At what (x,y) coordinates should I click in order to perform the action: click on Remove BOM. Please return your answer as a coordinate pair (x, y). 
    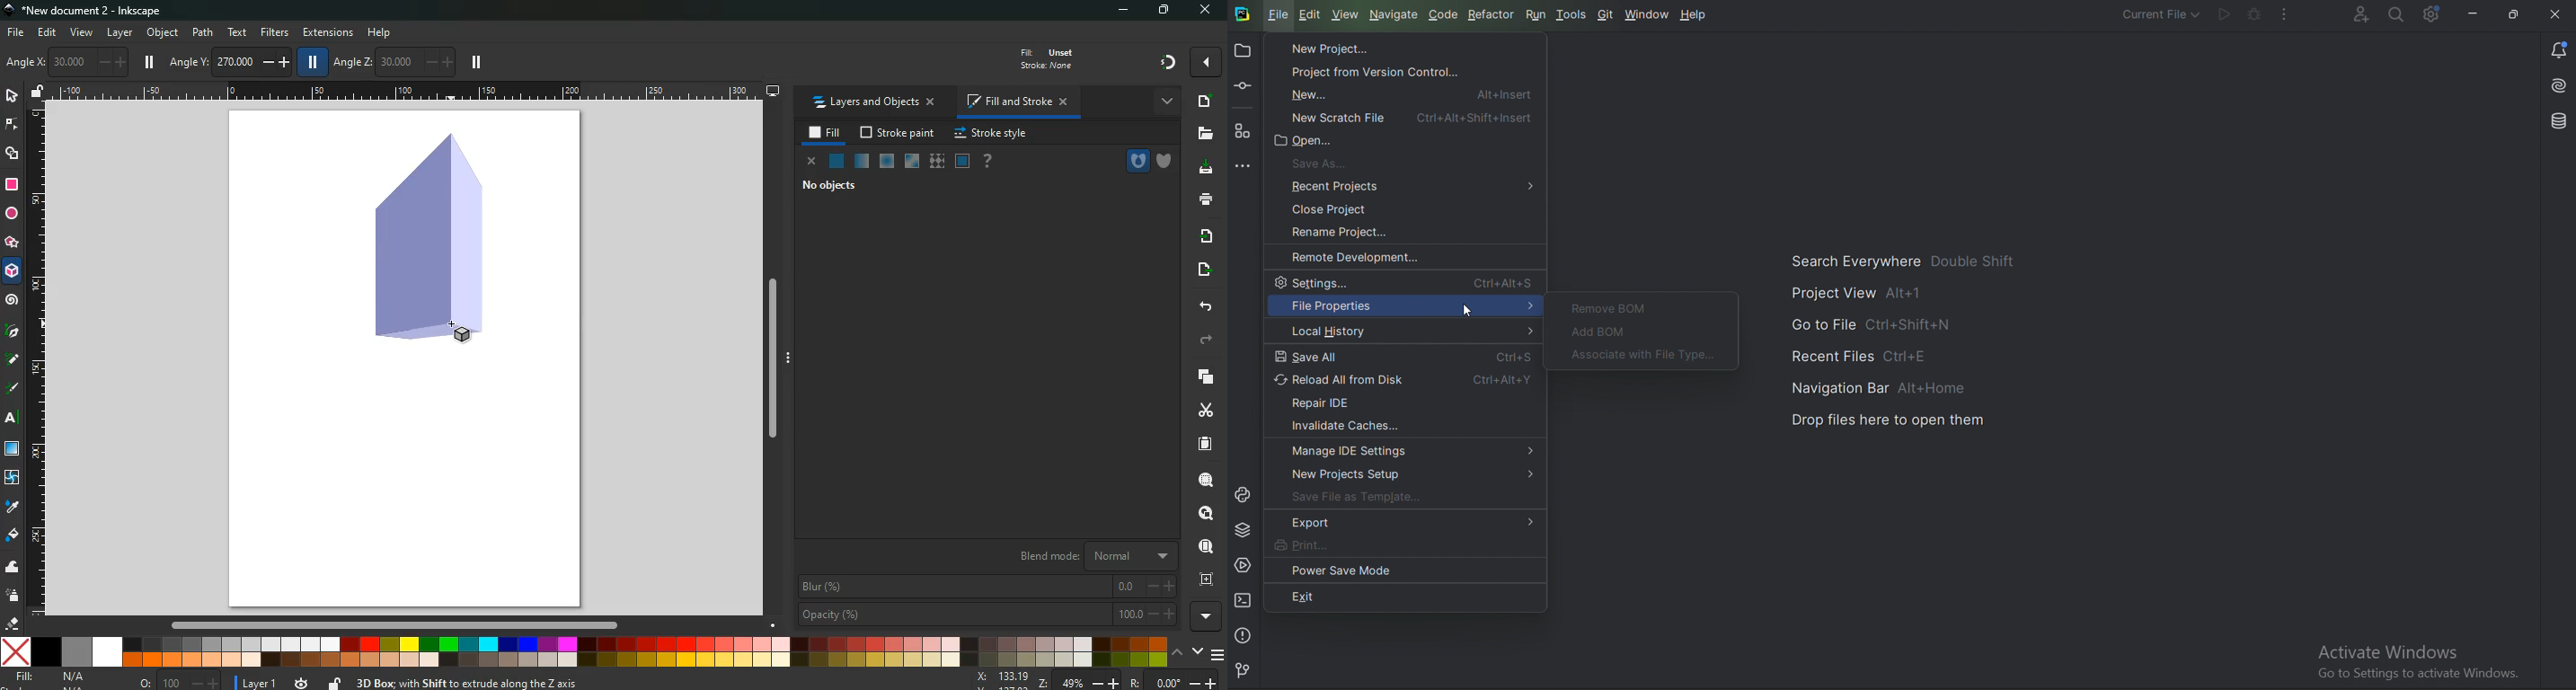
    Looking at the image, I should click on (1612, 307).